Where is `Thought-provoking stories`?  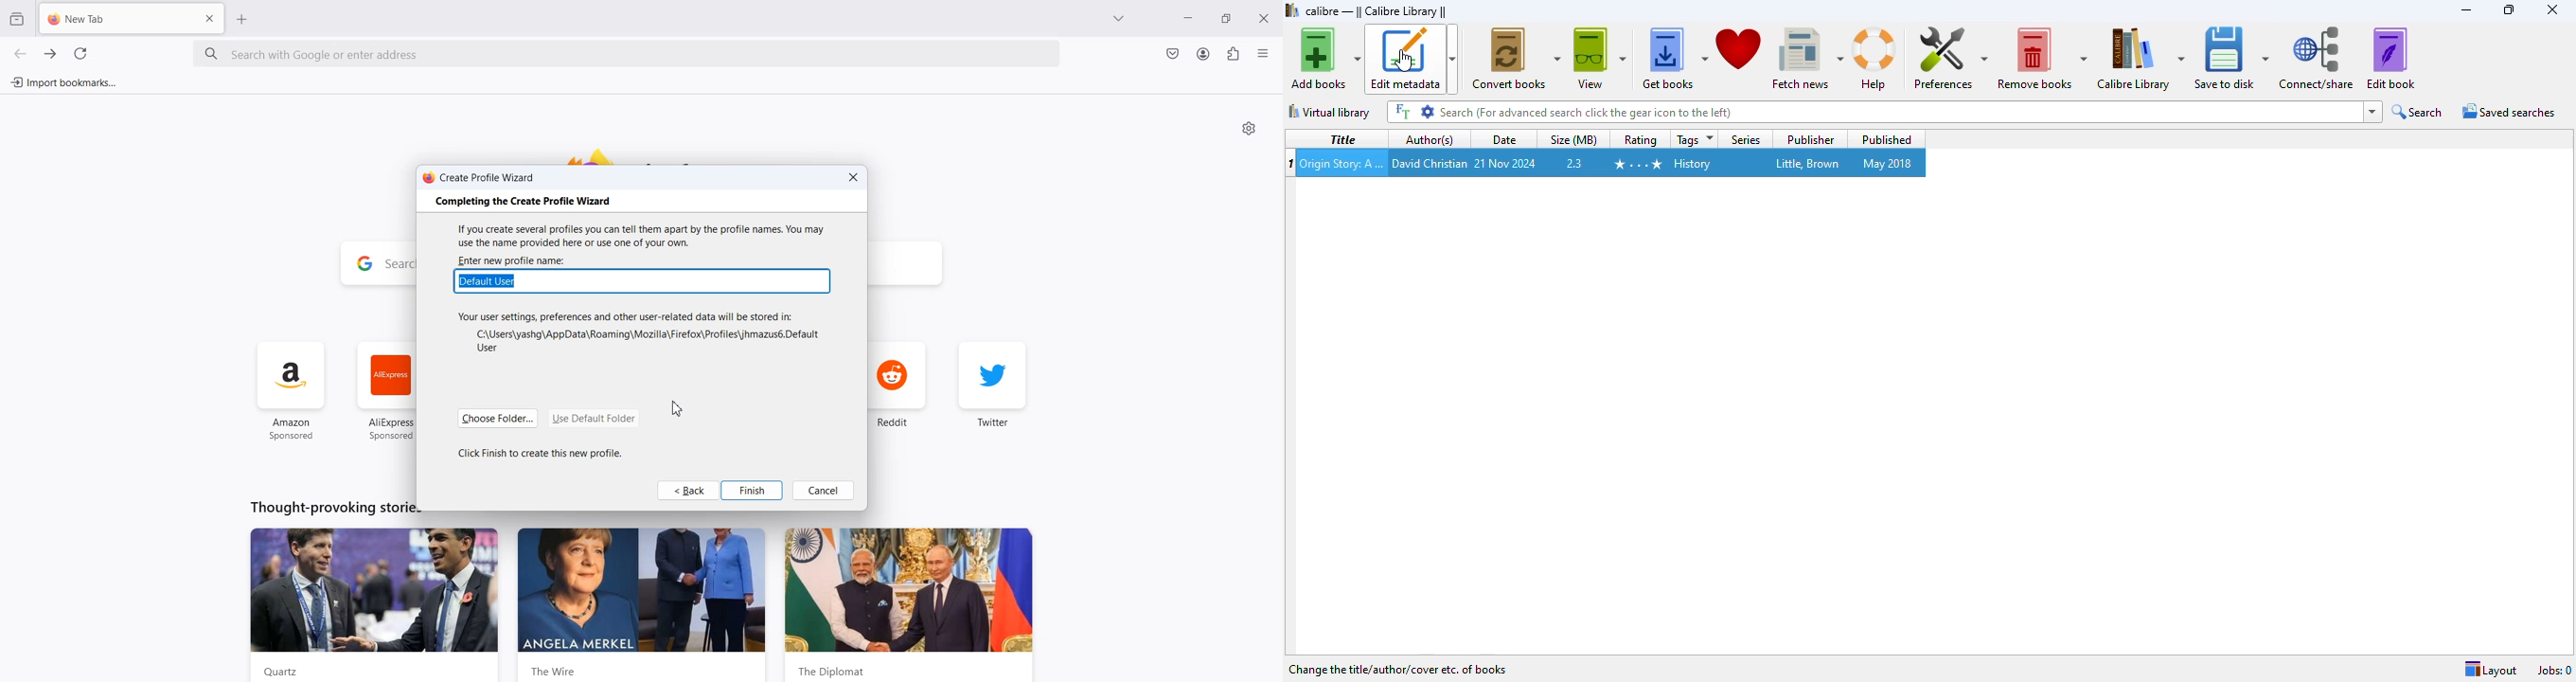
Thought-provoking stories is located at coordinates (329, 507).